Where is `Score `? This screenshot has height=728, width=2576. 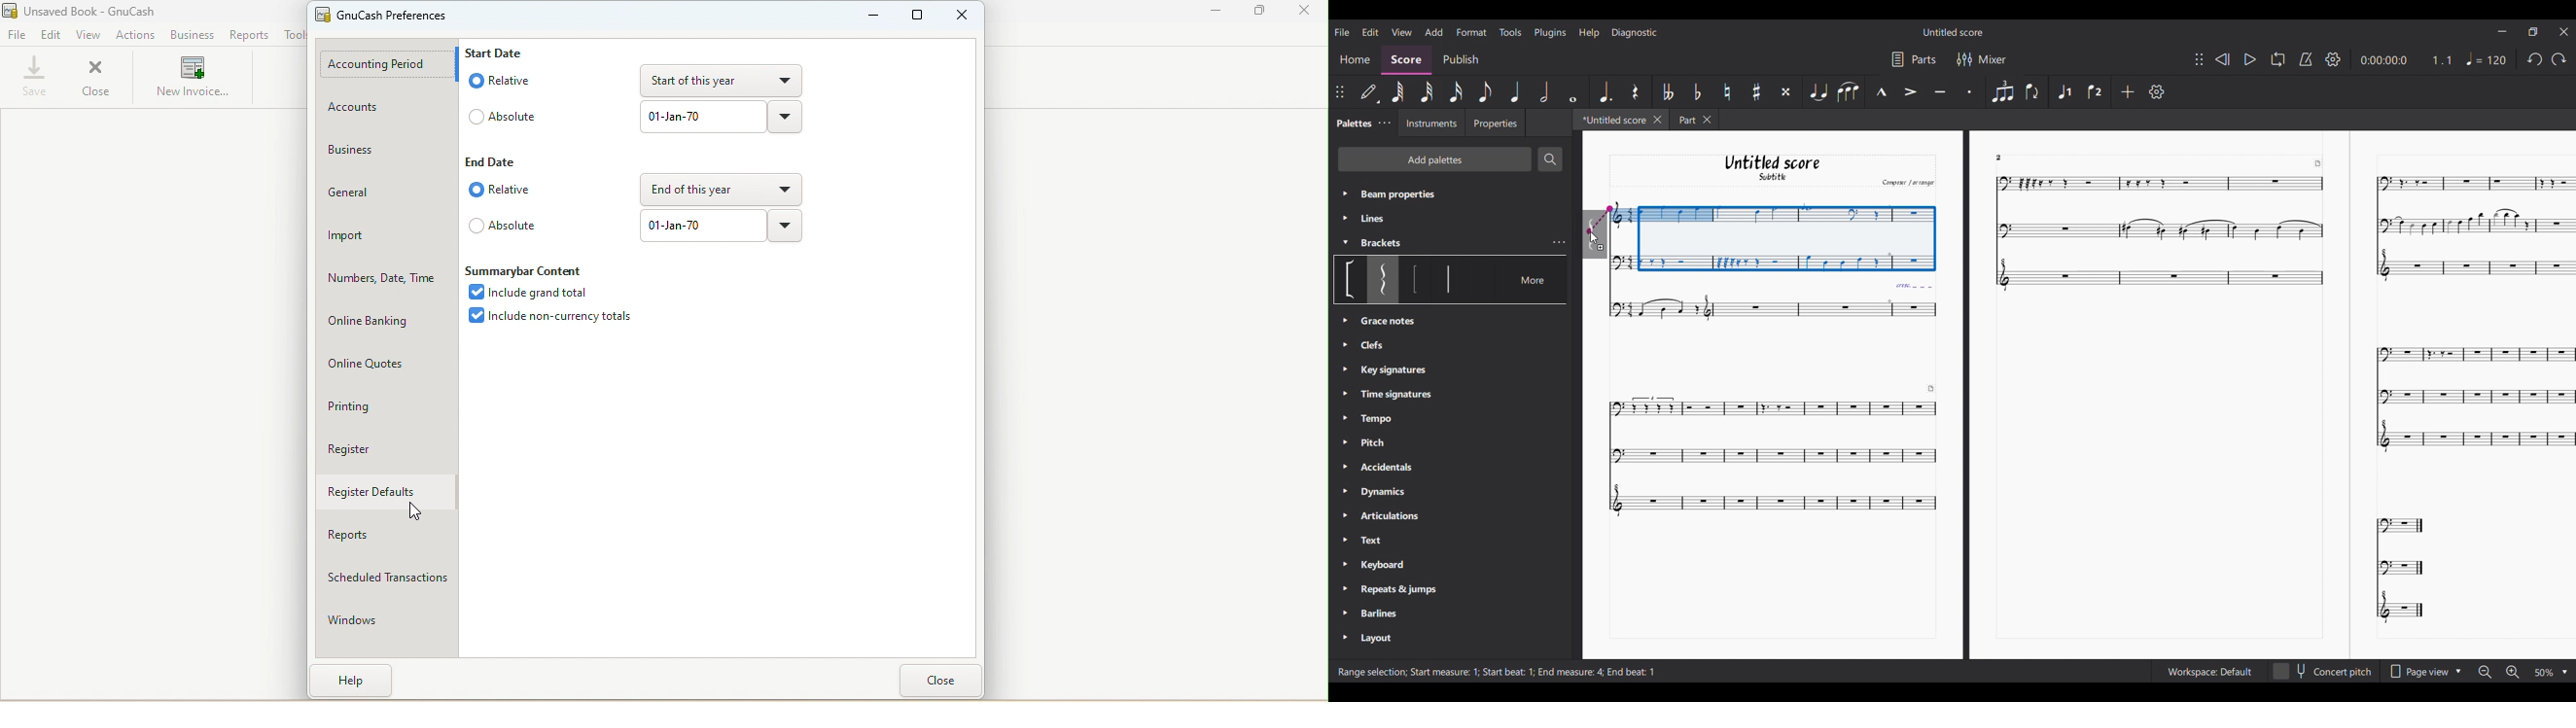 Score  is located at coordinates (1407, 61).